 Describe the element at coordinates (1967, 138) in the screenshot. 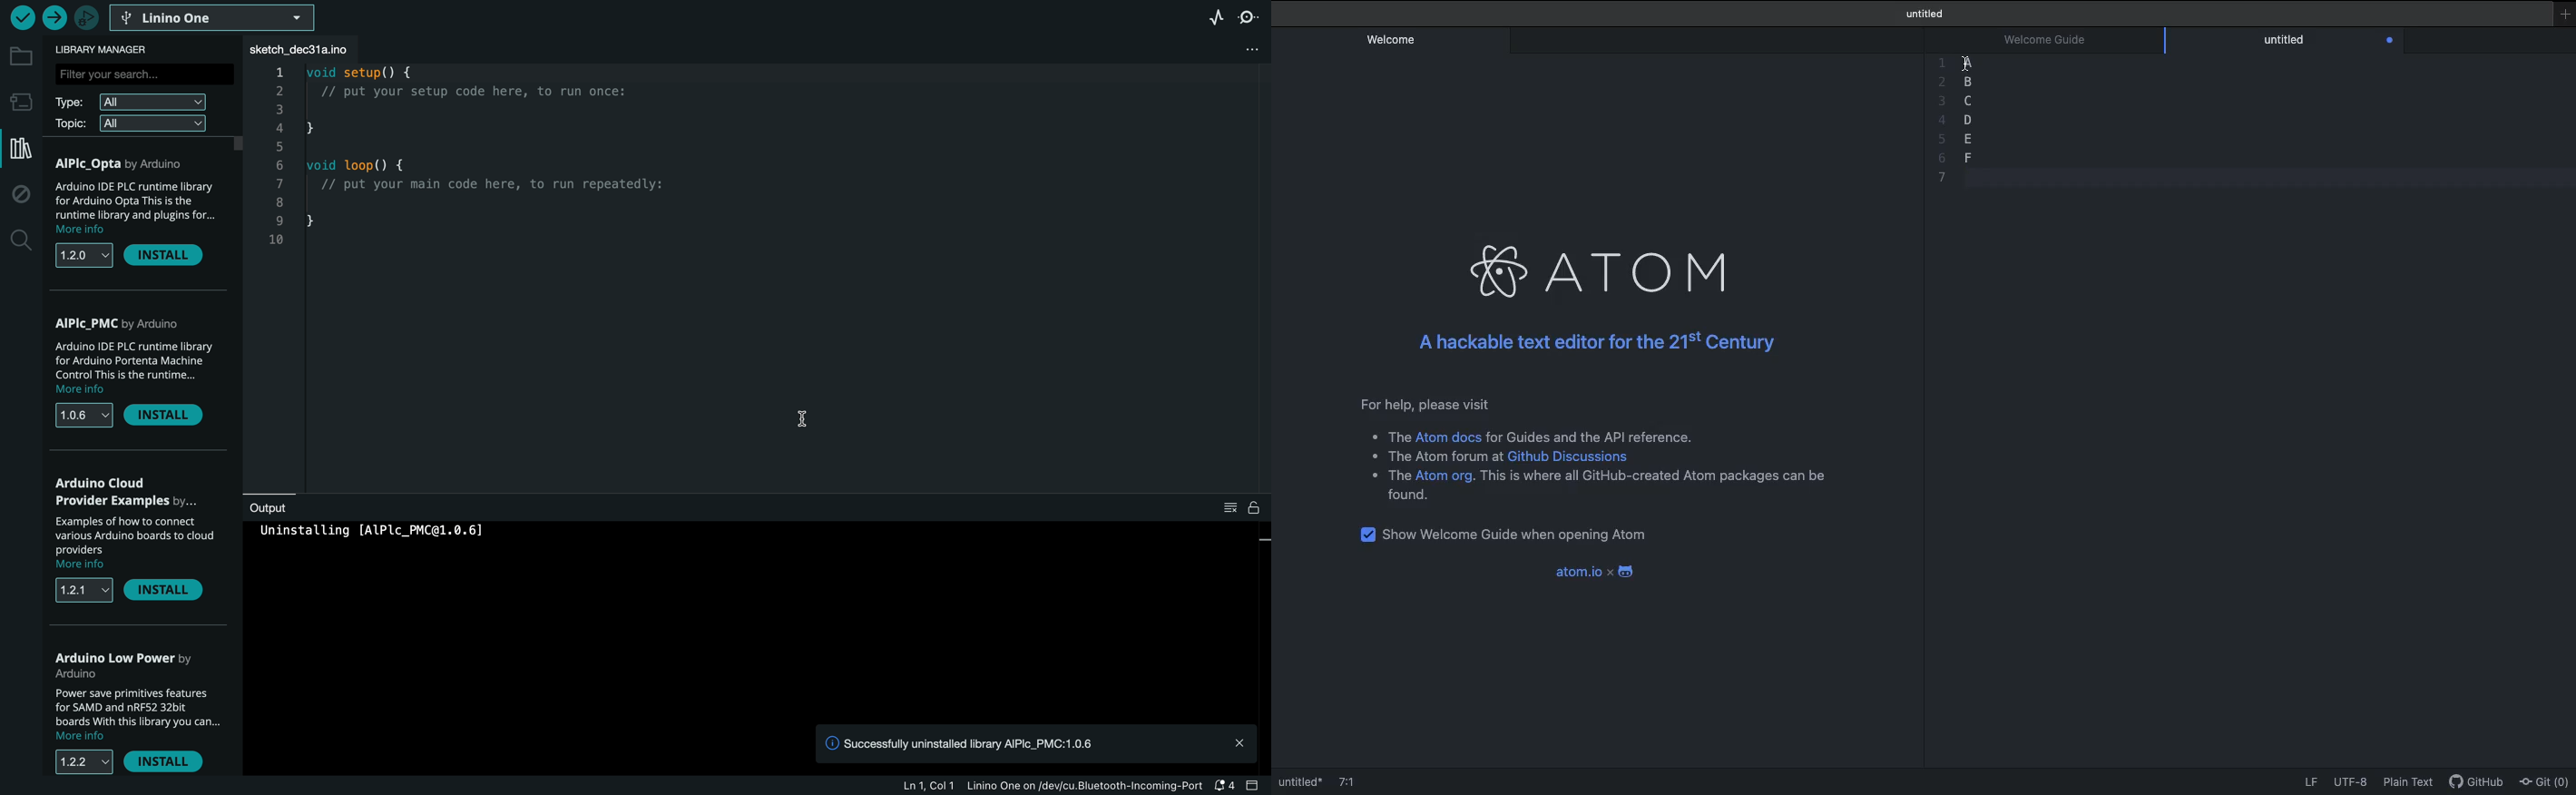

I see `e` at that location.